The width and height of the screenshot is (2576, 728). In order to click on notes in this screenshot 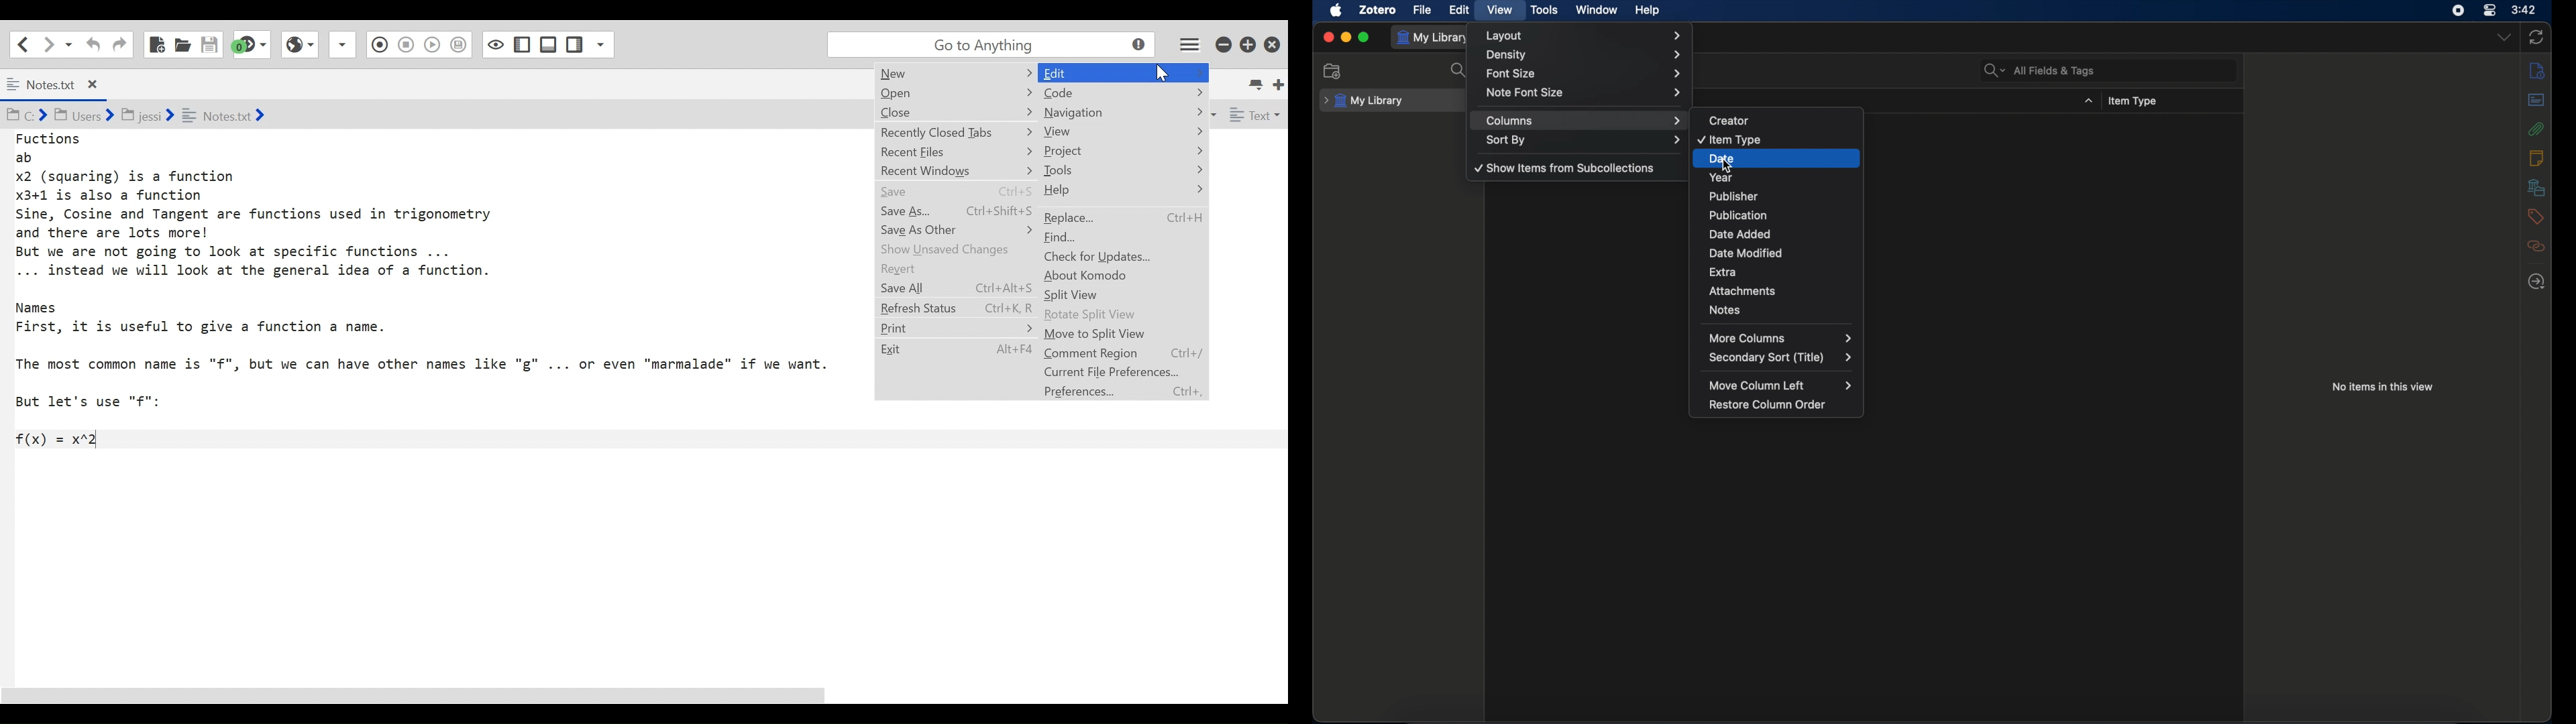, I will do `click(2536, 158)`.